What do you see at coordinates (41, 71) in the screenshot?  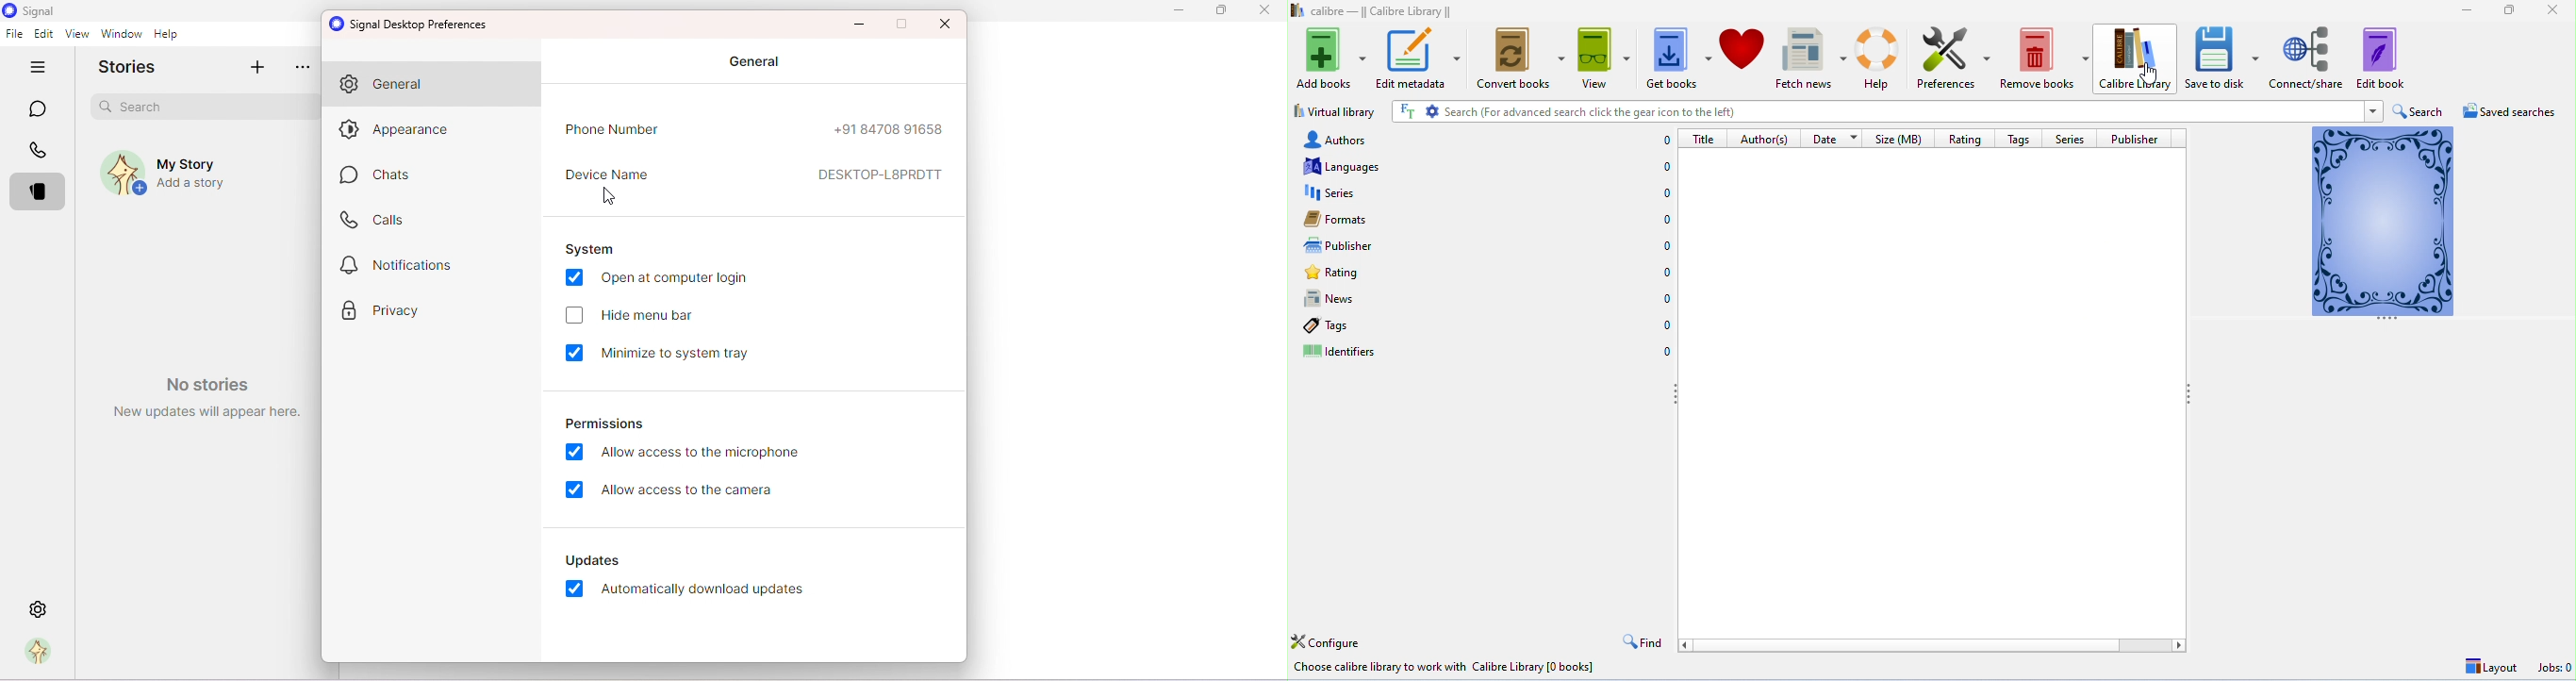 I see `Hide` at bounding box center [41, 71].